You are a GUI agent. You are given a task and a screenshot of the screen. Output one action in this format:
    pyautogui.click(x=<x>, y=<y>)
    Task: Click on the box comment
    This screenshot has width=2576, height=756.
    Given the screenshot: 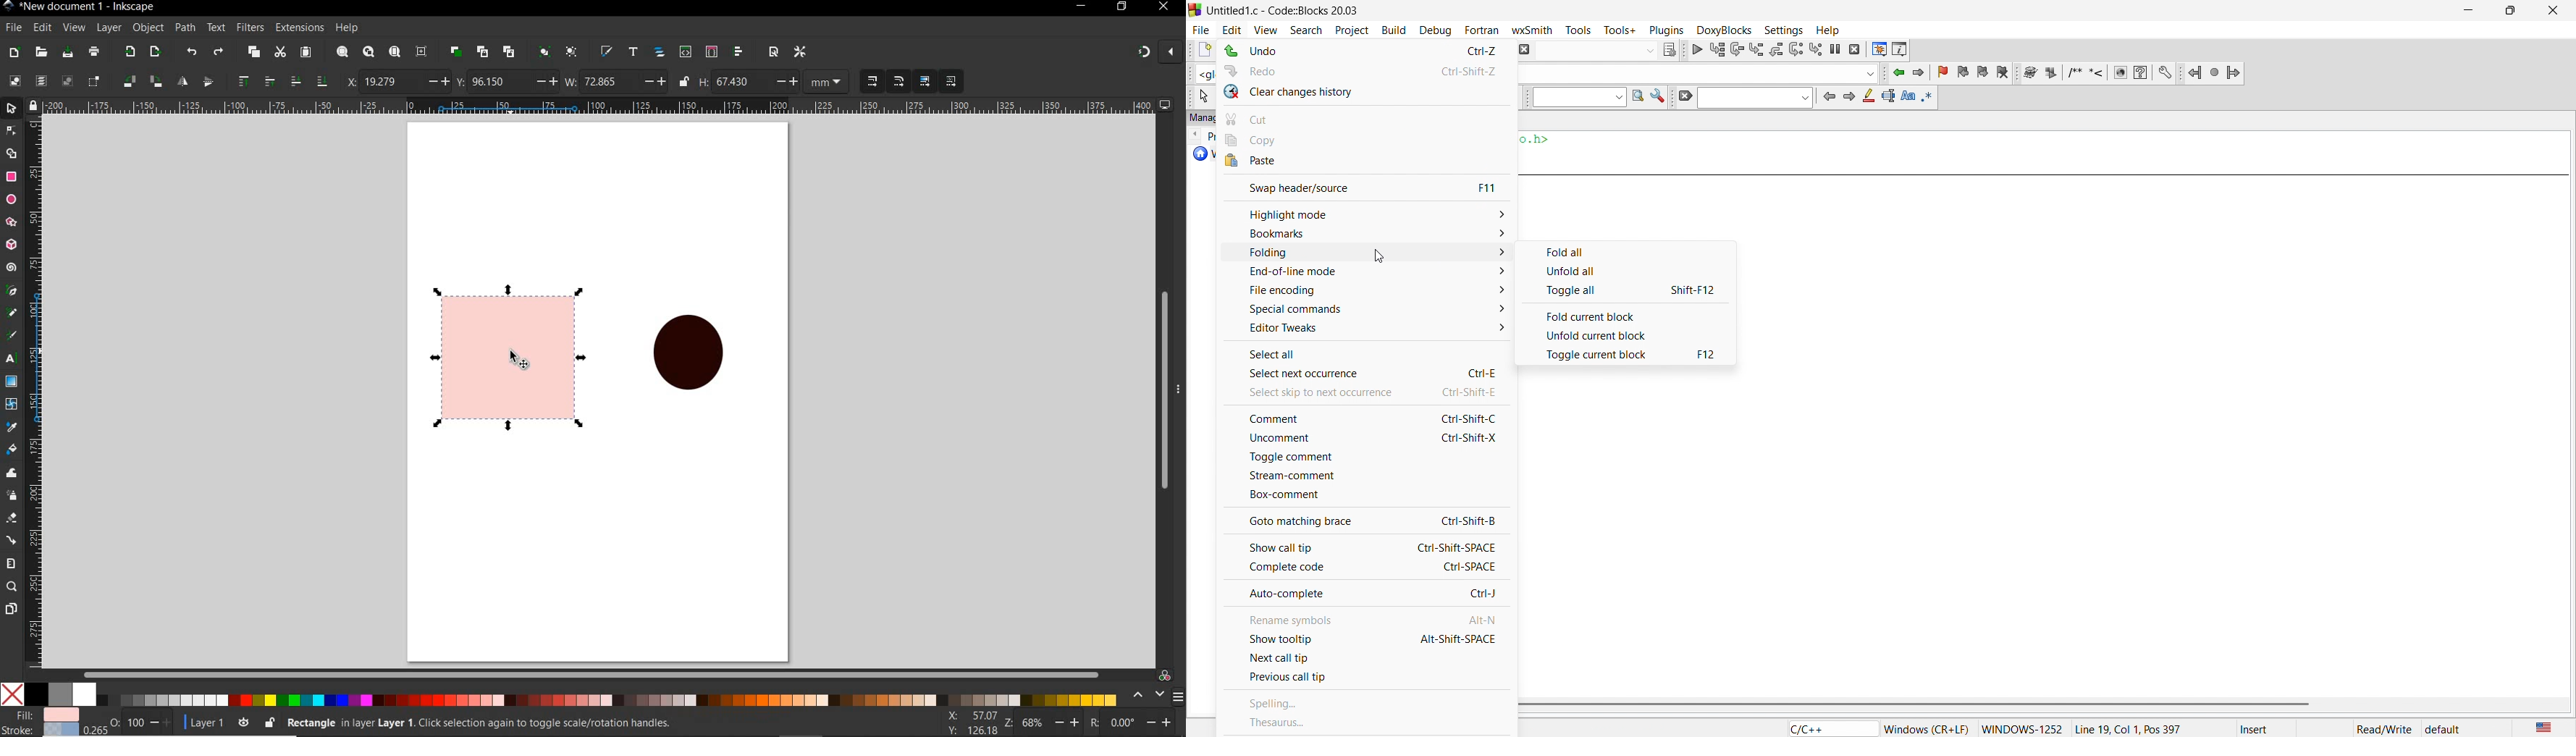 What is the action you would take?
    pyautogui.click(x=1363, y=496)
    